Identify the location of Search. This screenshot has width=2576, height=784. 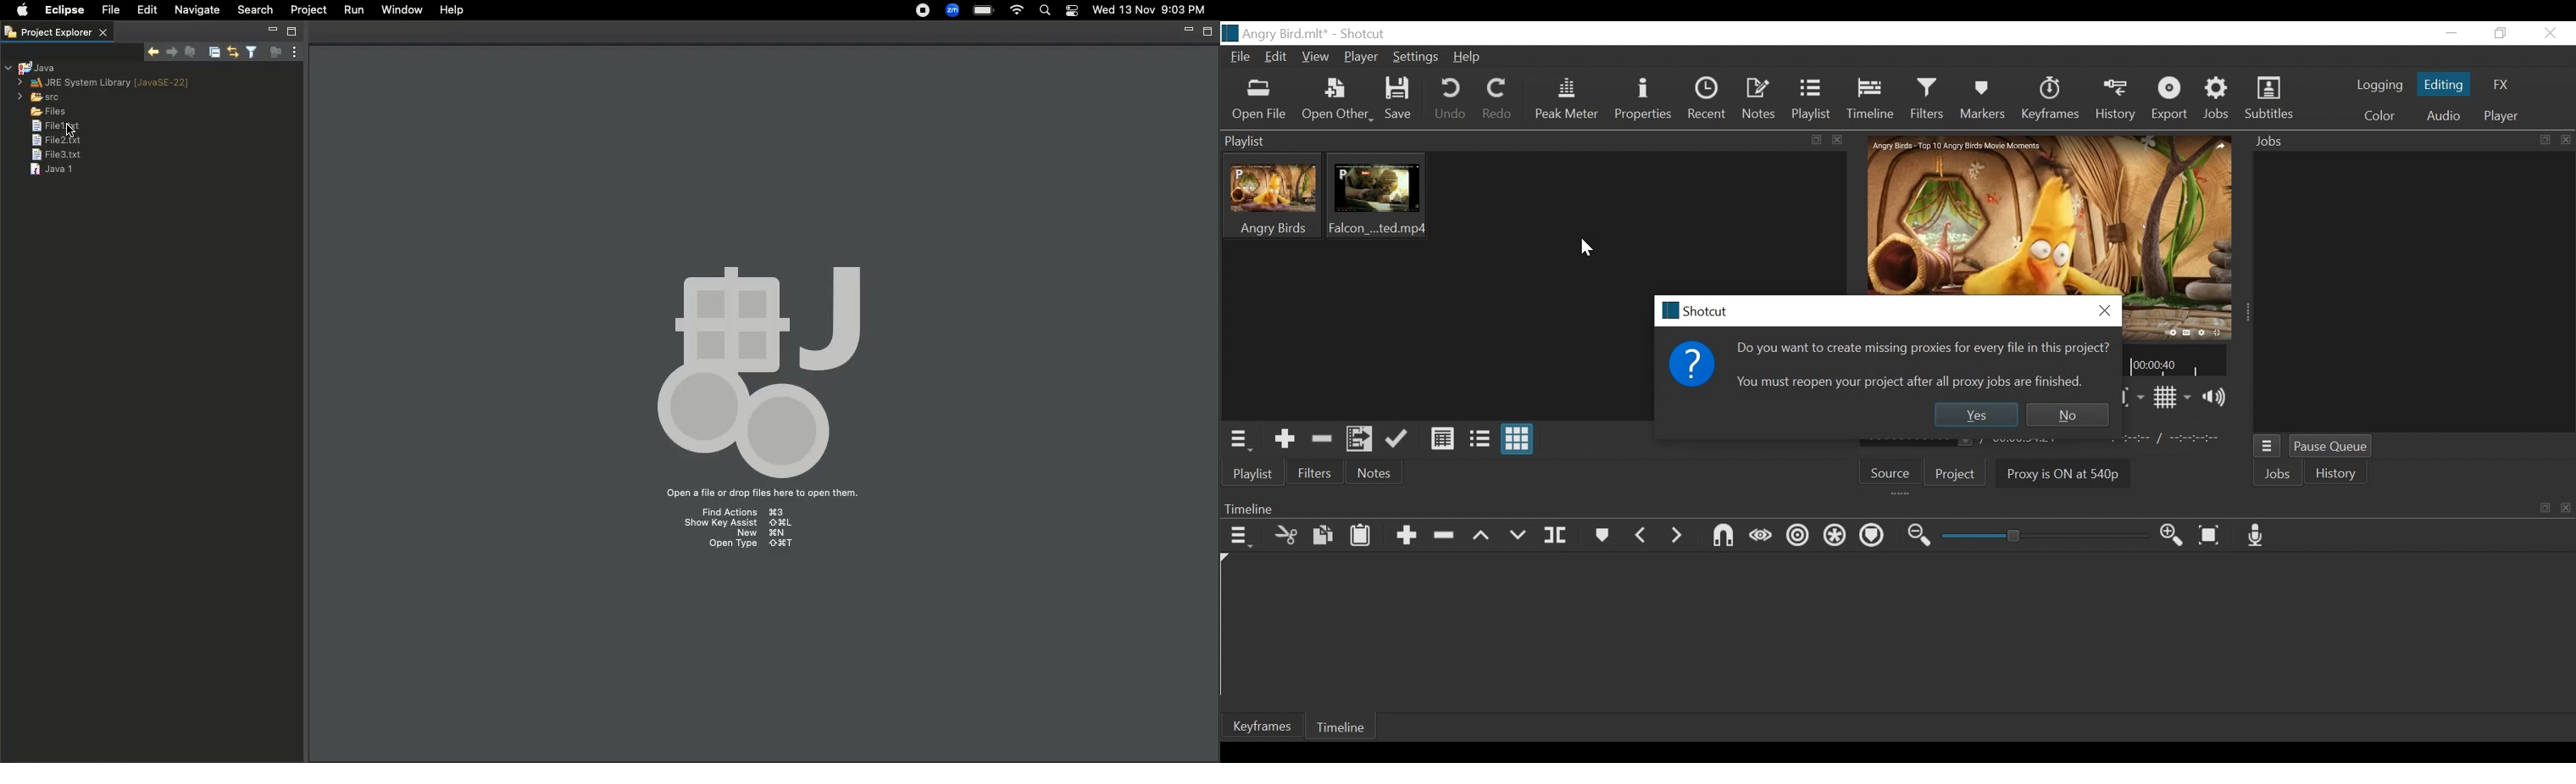
(1045, 11).